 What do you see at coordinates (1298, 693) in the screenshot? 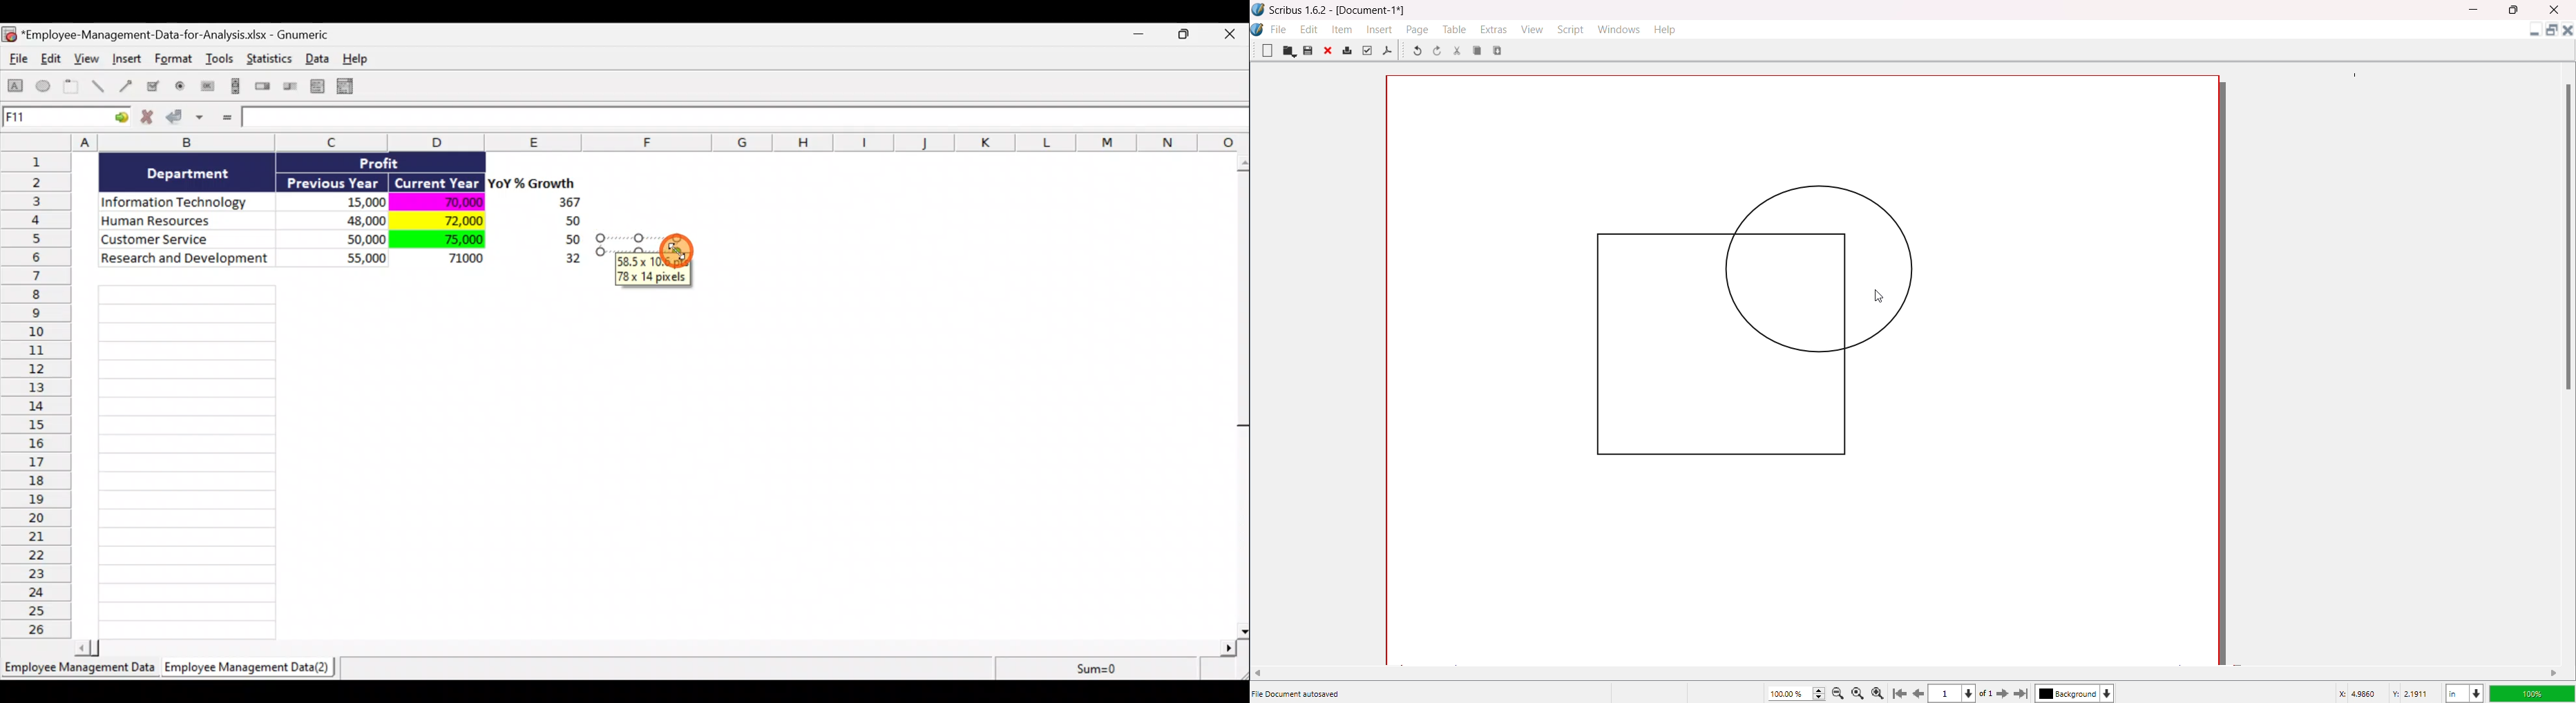
I see `Save information` at bounding box center [1298, 693].